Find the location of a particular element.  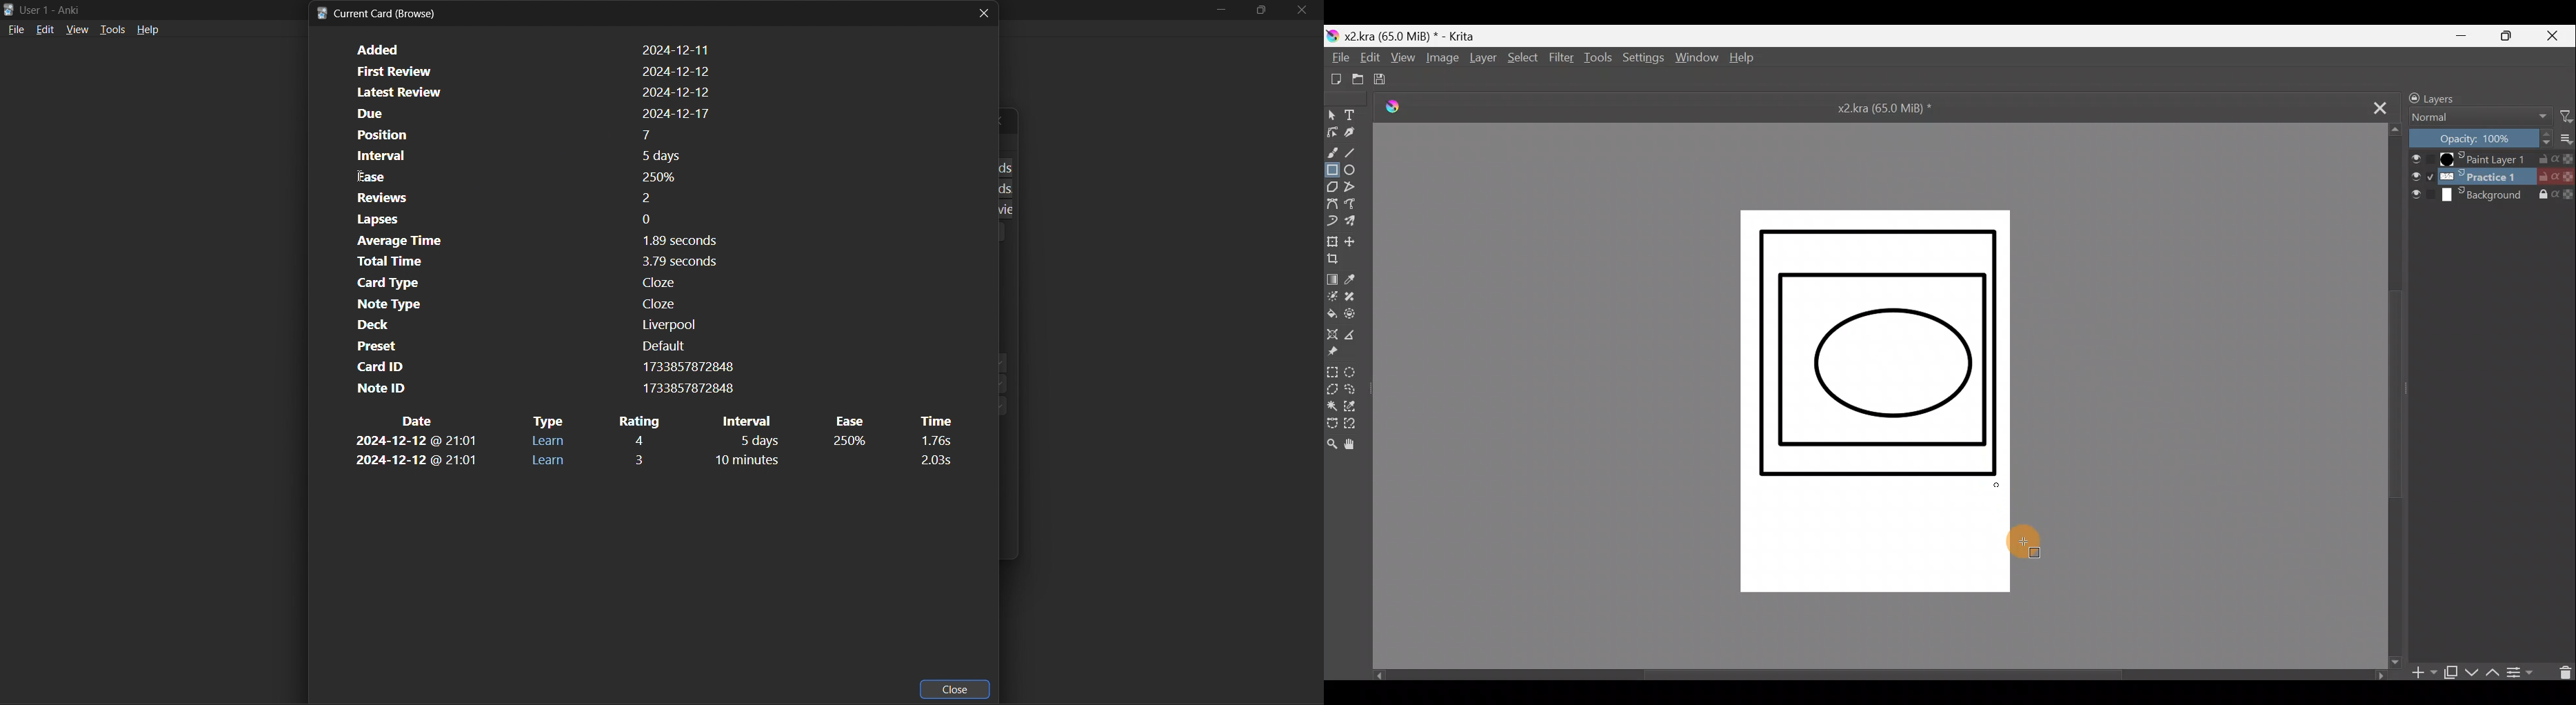

rating is located at coordinates (638, 421).